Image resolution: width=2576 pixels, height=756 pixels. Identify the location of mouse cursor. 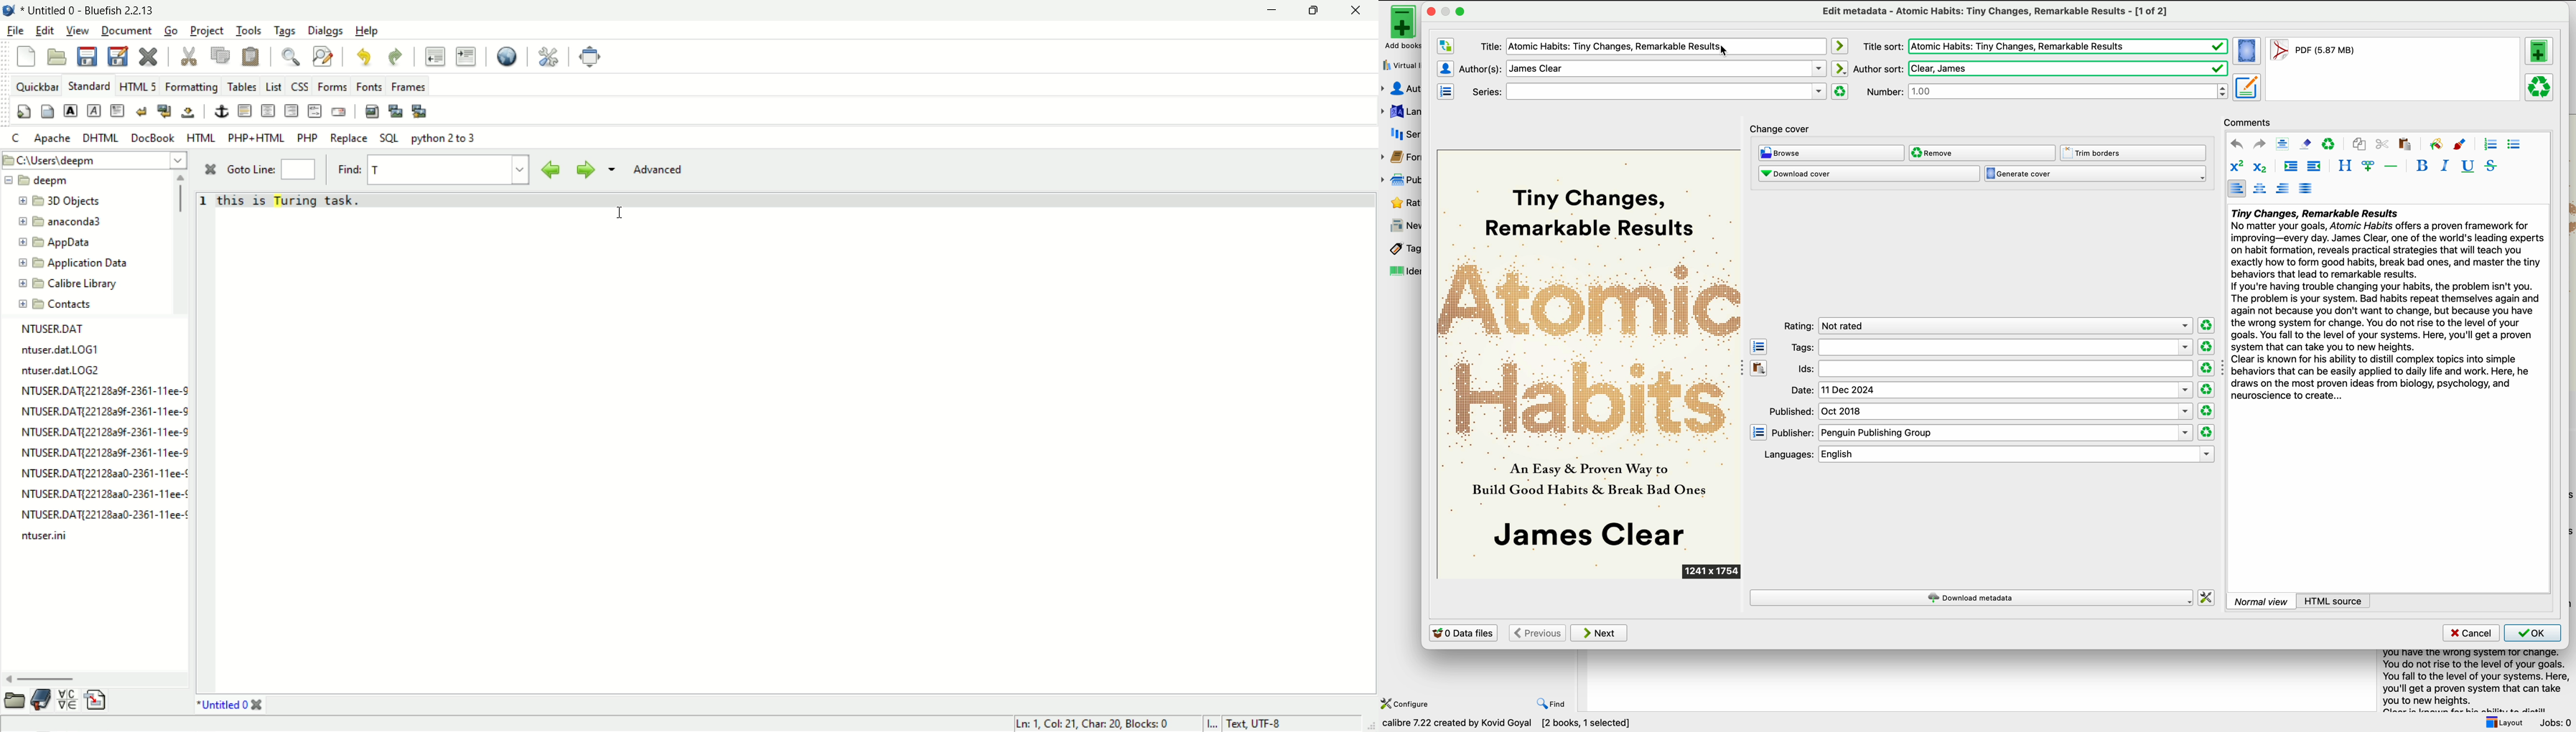
(622, 215).